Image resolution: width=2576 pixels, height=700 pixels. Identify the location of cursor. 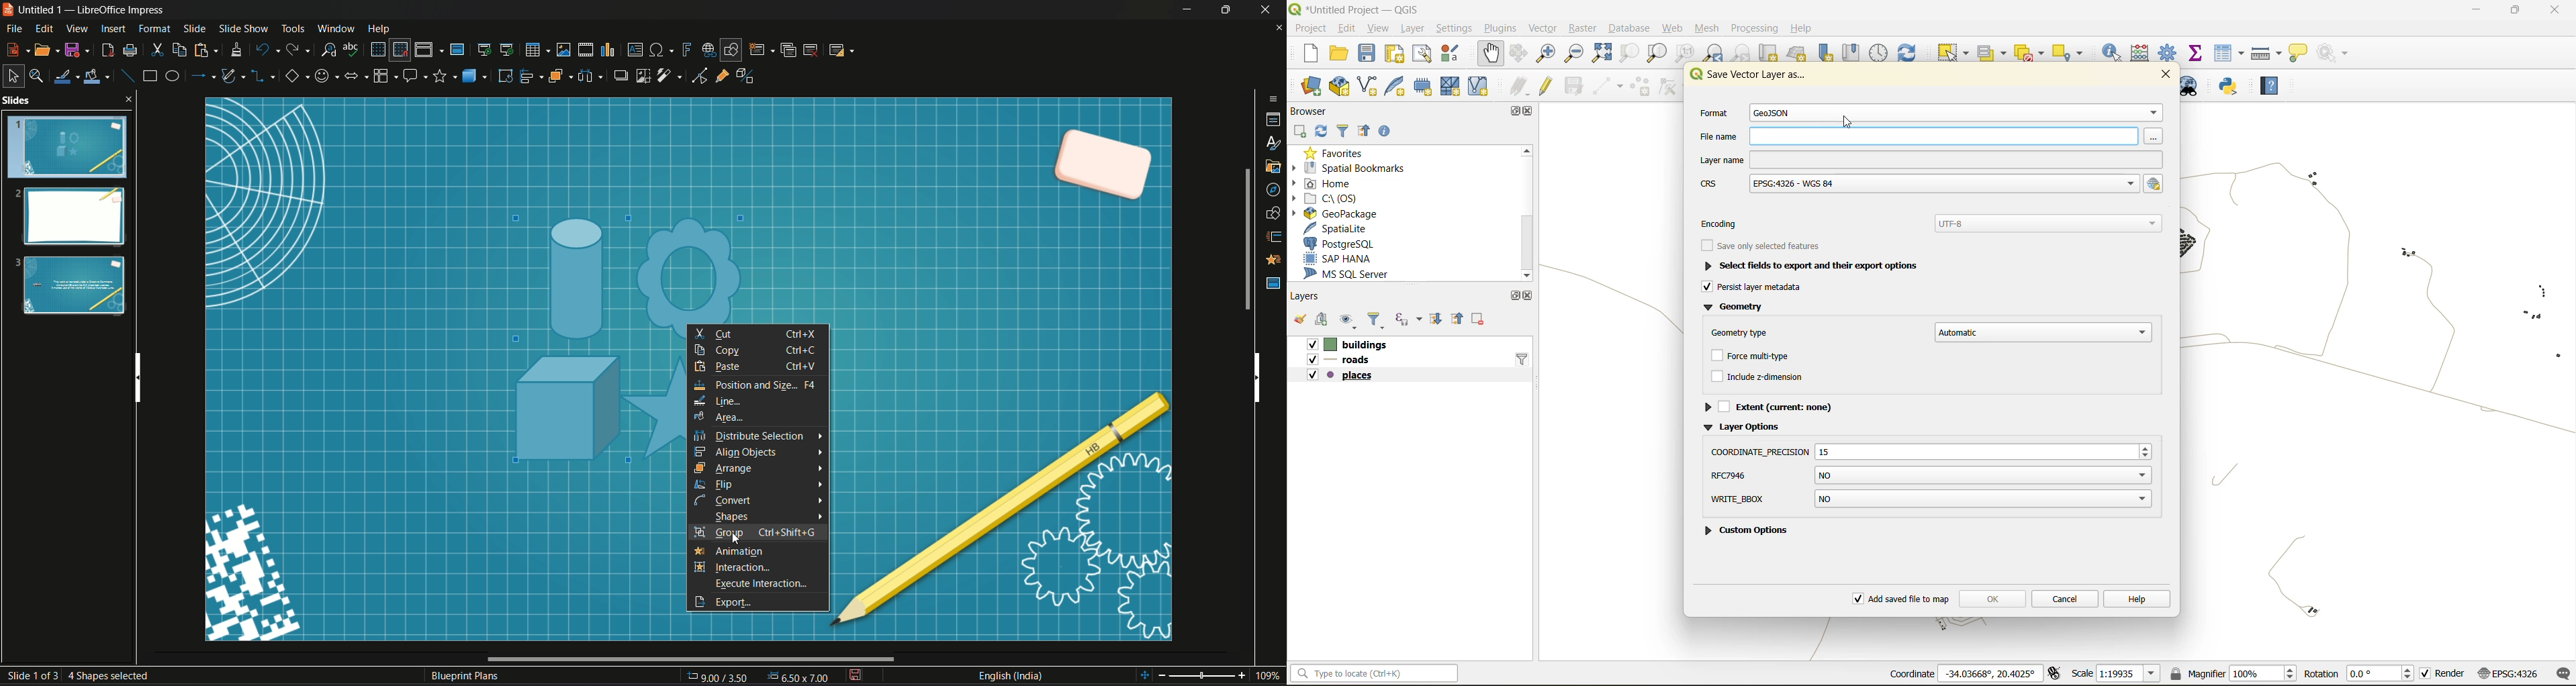
(1849, 121).